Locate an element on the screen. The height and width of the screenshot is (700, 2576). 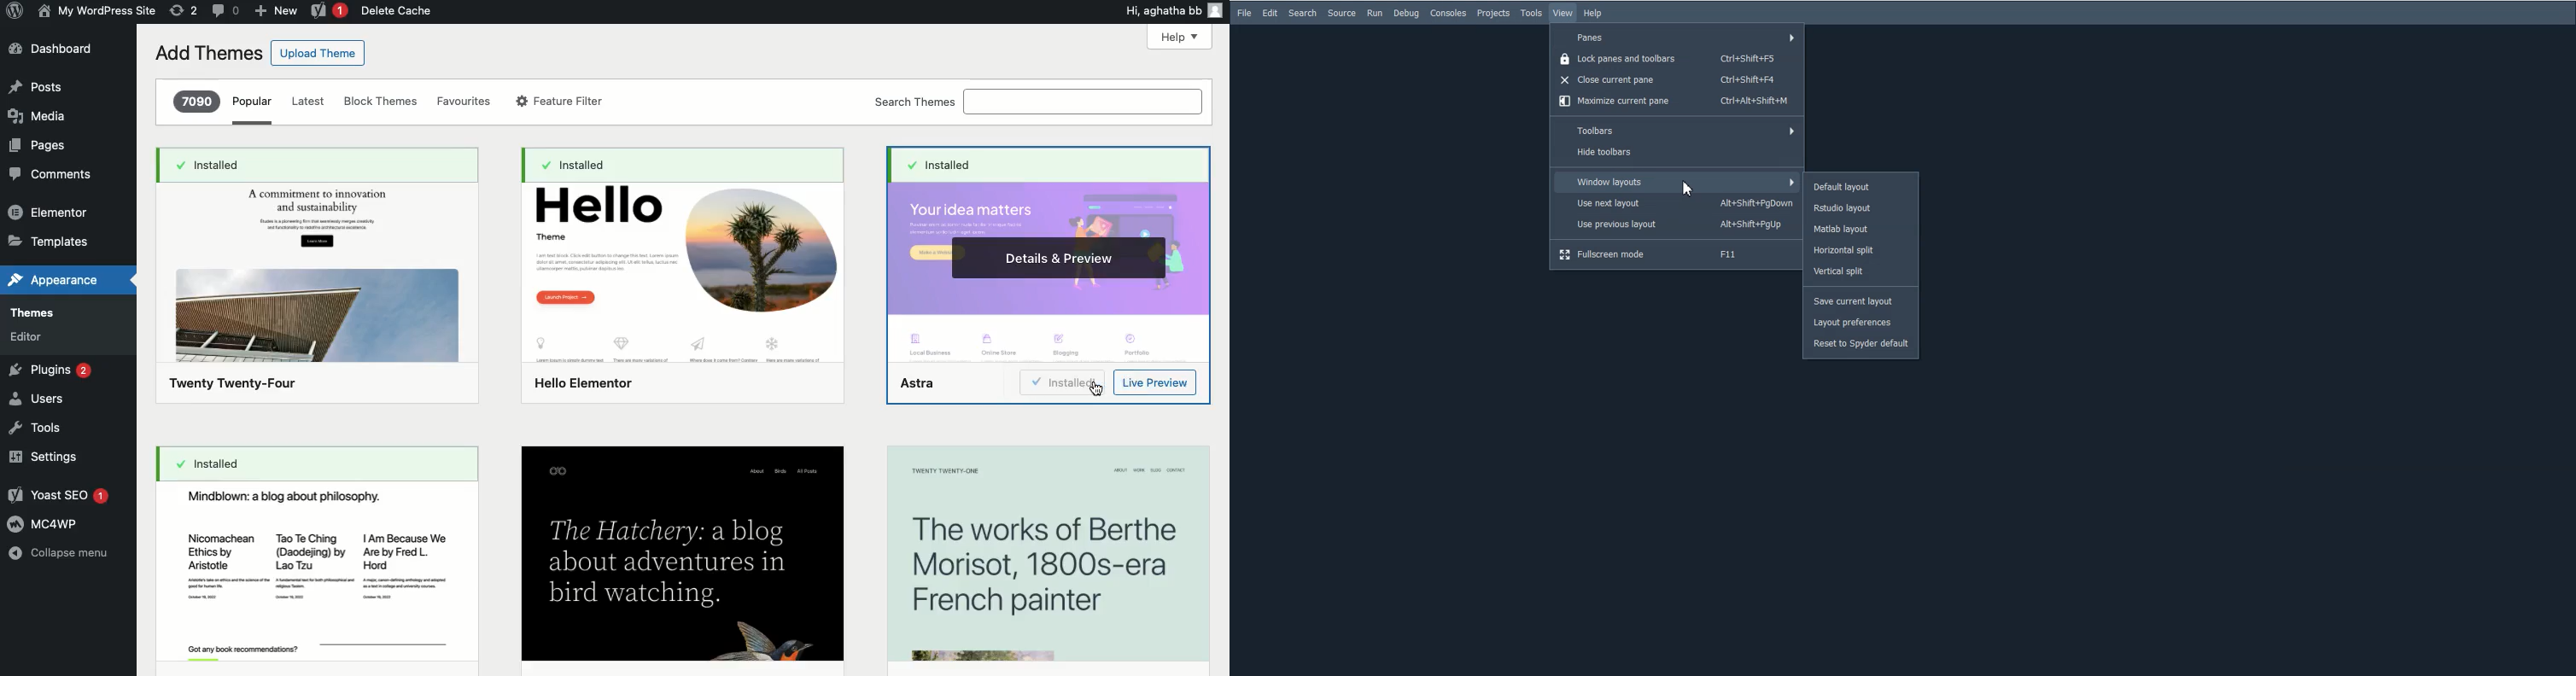
Comment is located at coordinates (51, 178).